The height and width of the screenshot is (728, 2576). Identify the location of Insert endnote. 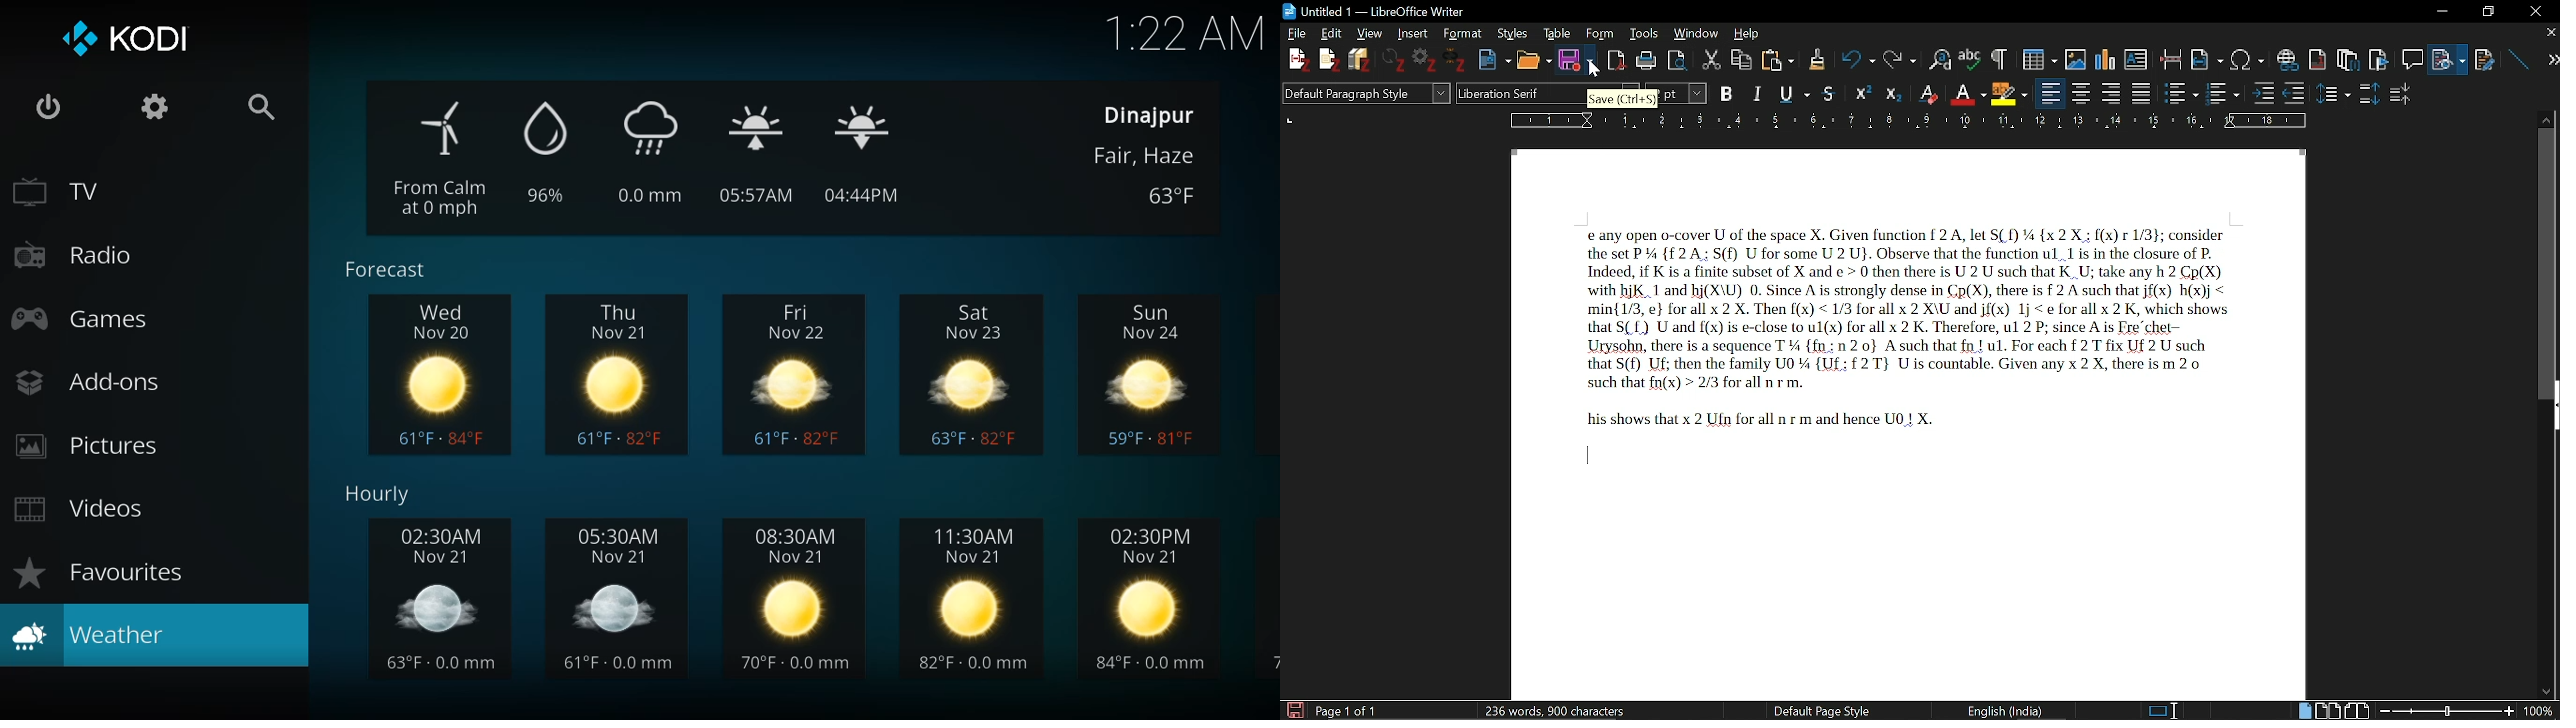
(2319, 55).